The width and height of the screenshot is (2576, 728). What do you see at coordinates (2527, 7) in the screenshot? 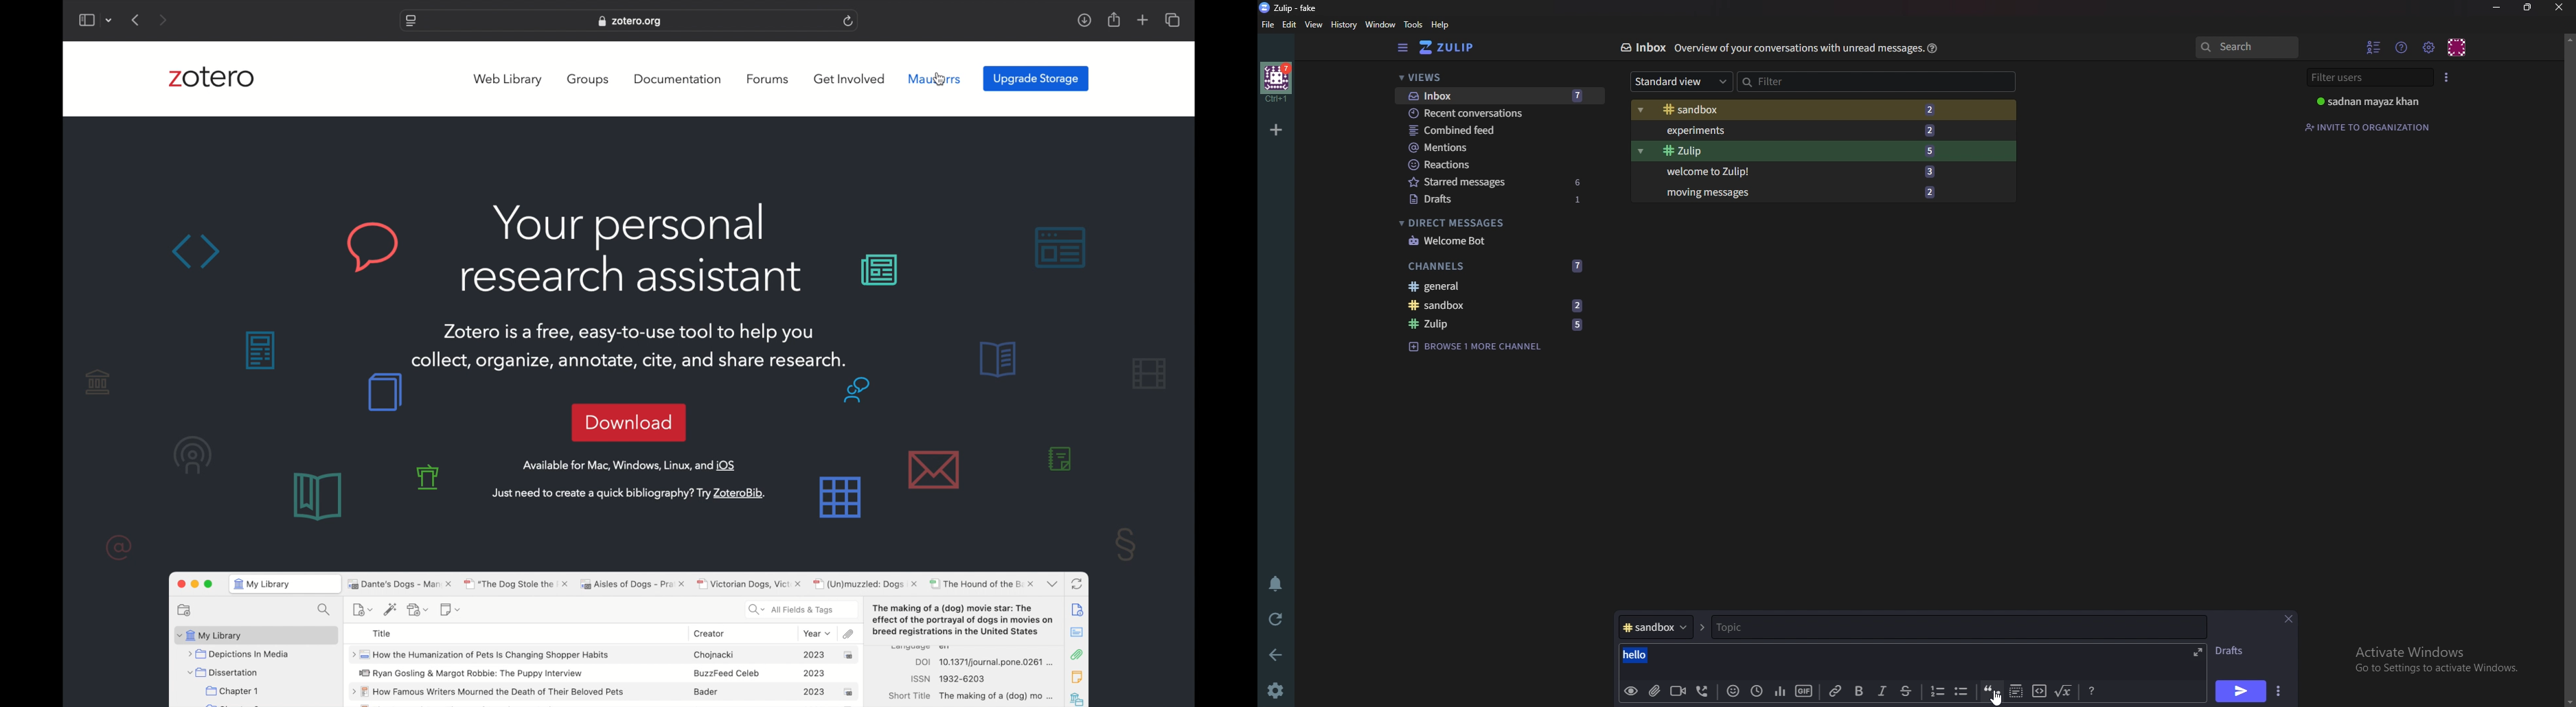
I see `Resize` at bounding box center [2527, 7].